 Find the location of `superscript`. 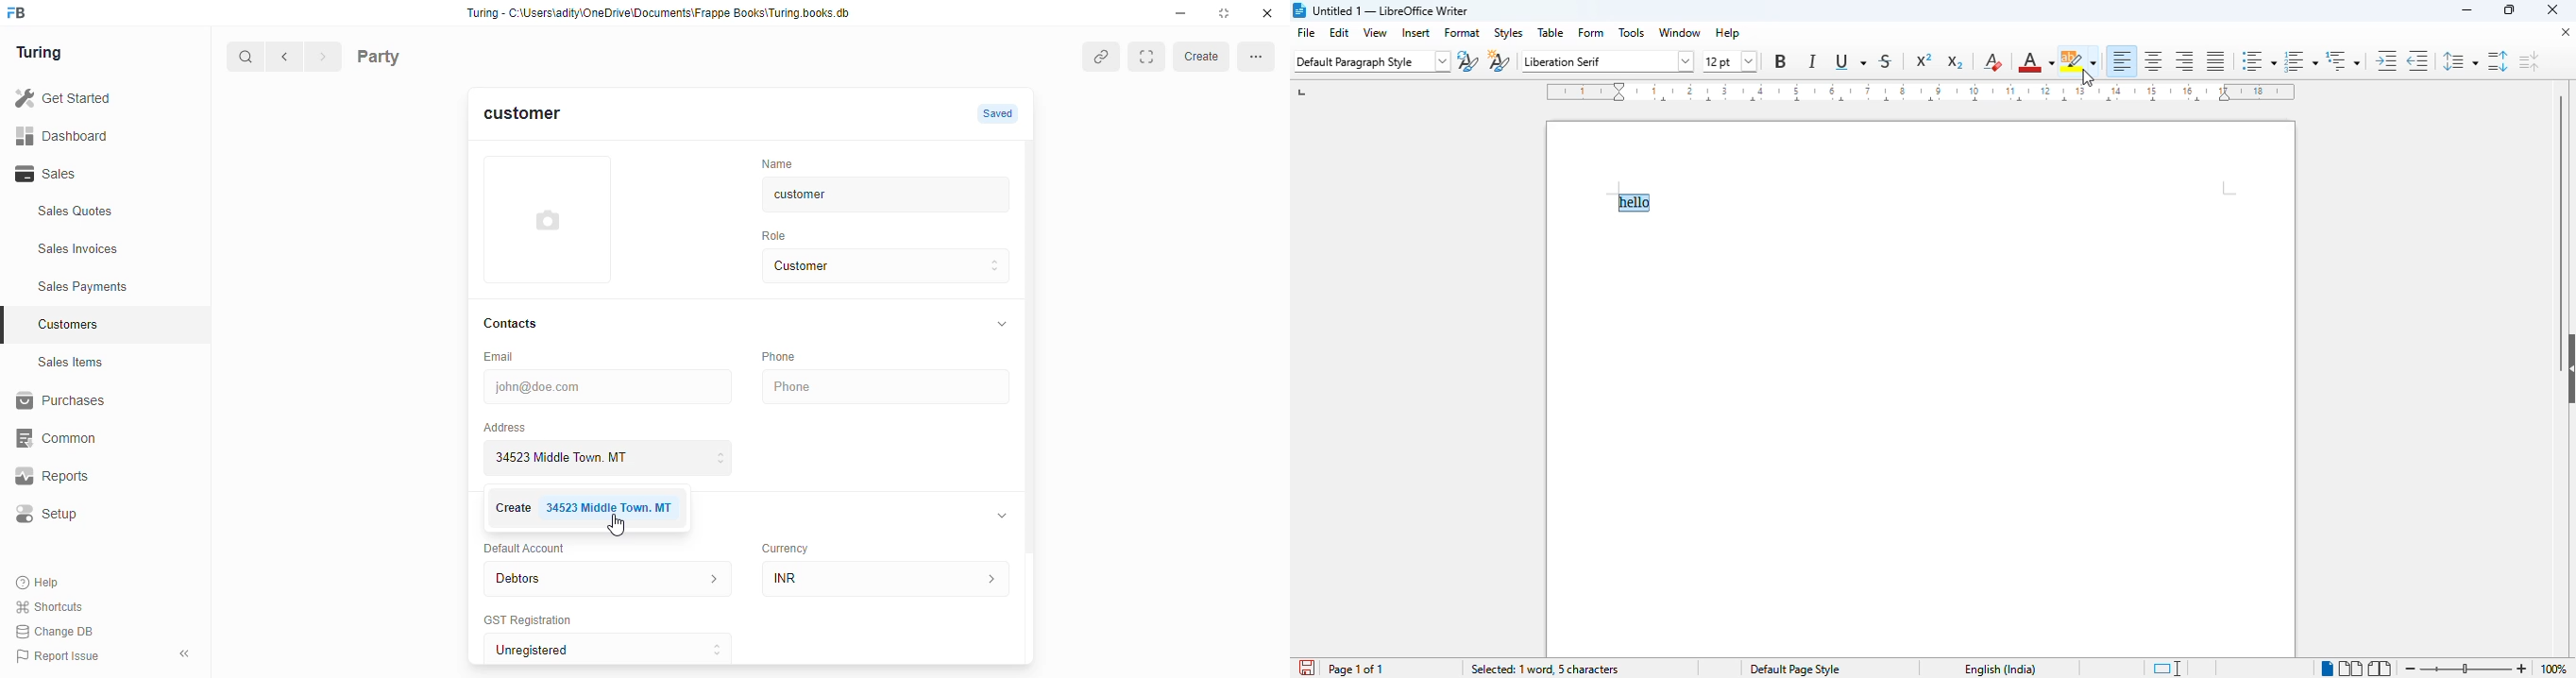

superscript is located at coordinates (1925, 60).